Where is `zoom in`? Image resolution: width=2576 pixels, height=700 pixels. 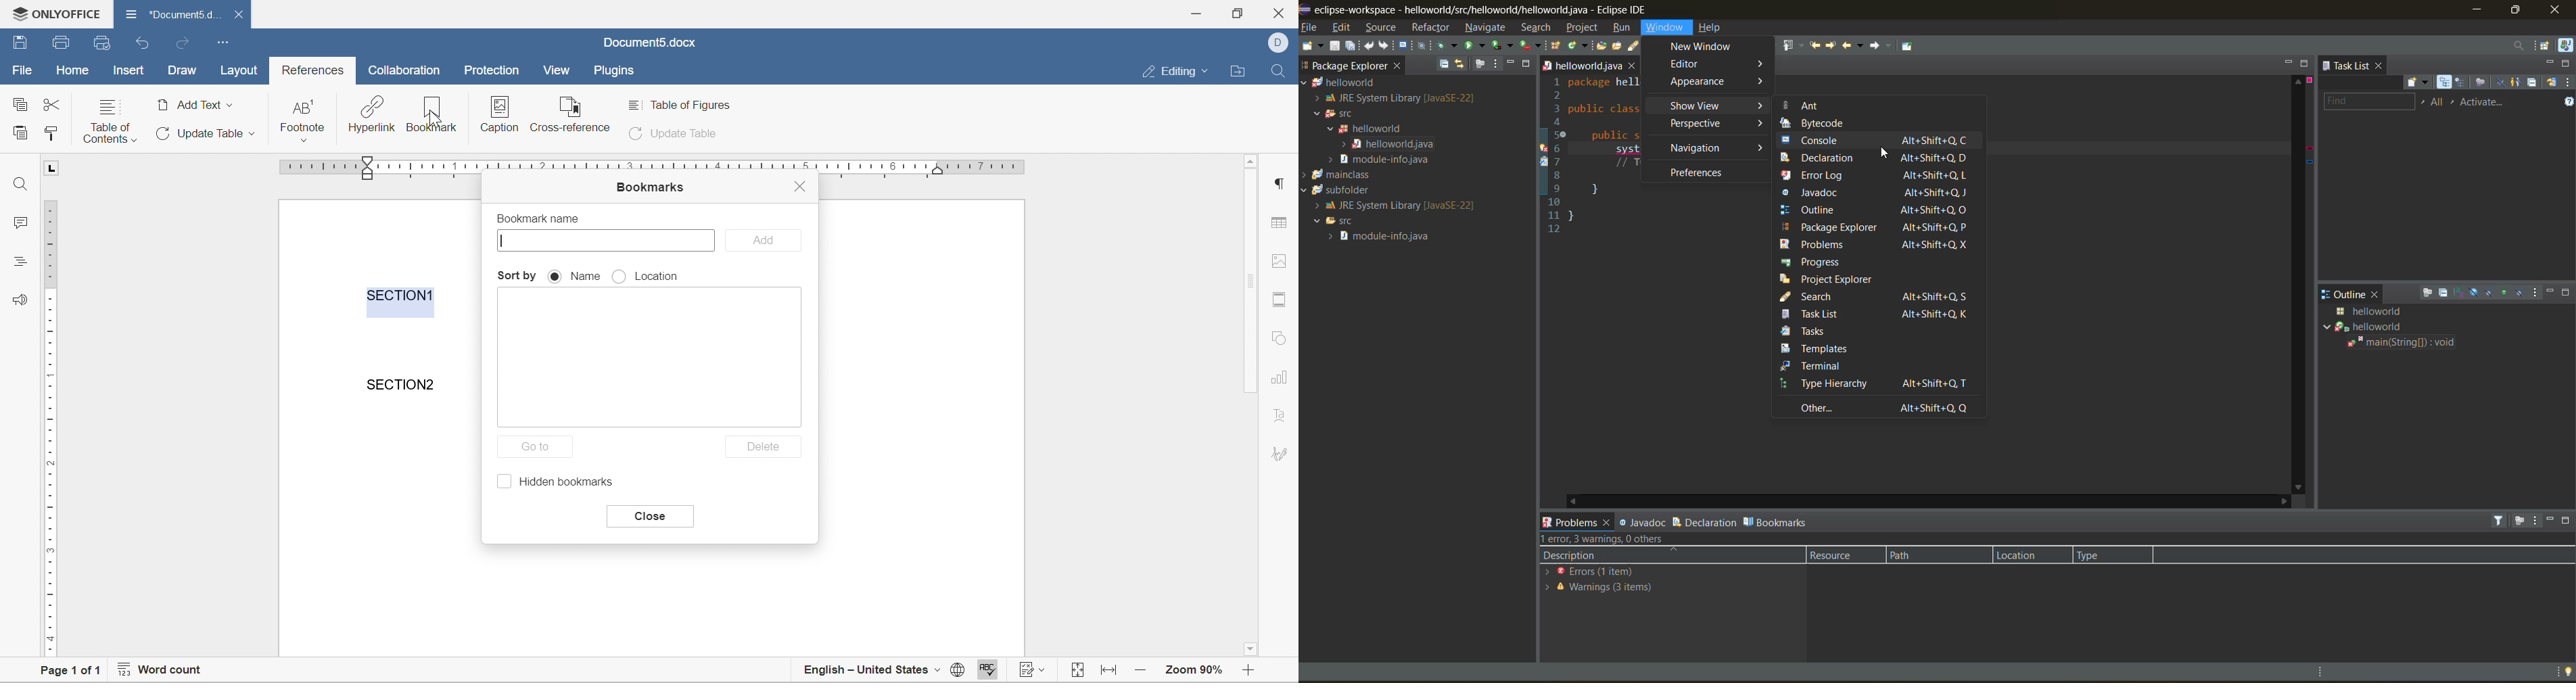 zoom in is located at coordinates (1142, 669).